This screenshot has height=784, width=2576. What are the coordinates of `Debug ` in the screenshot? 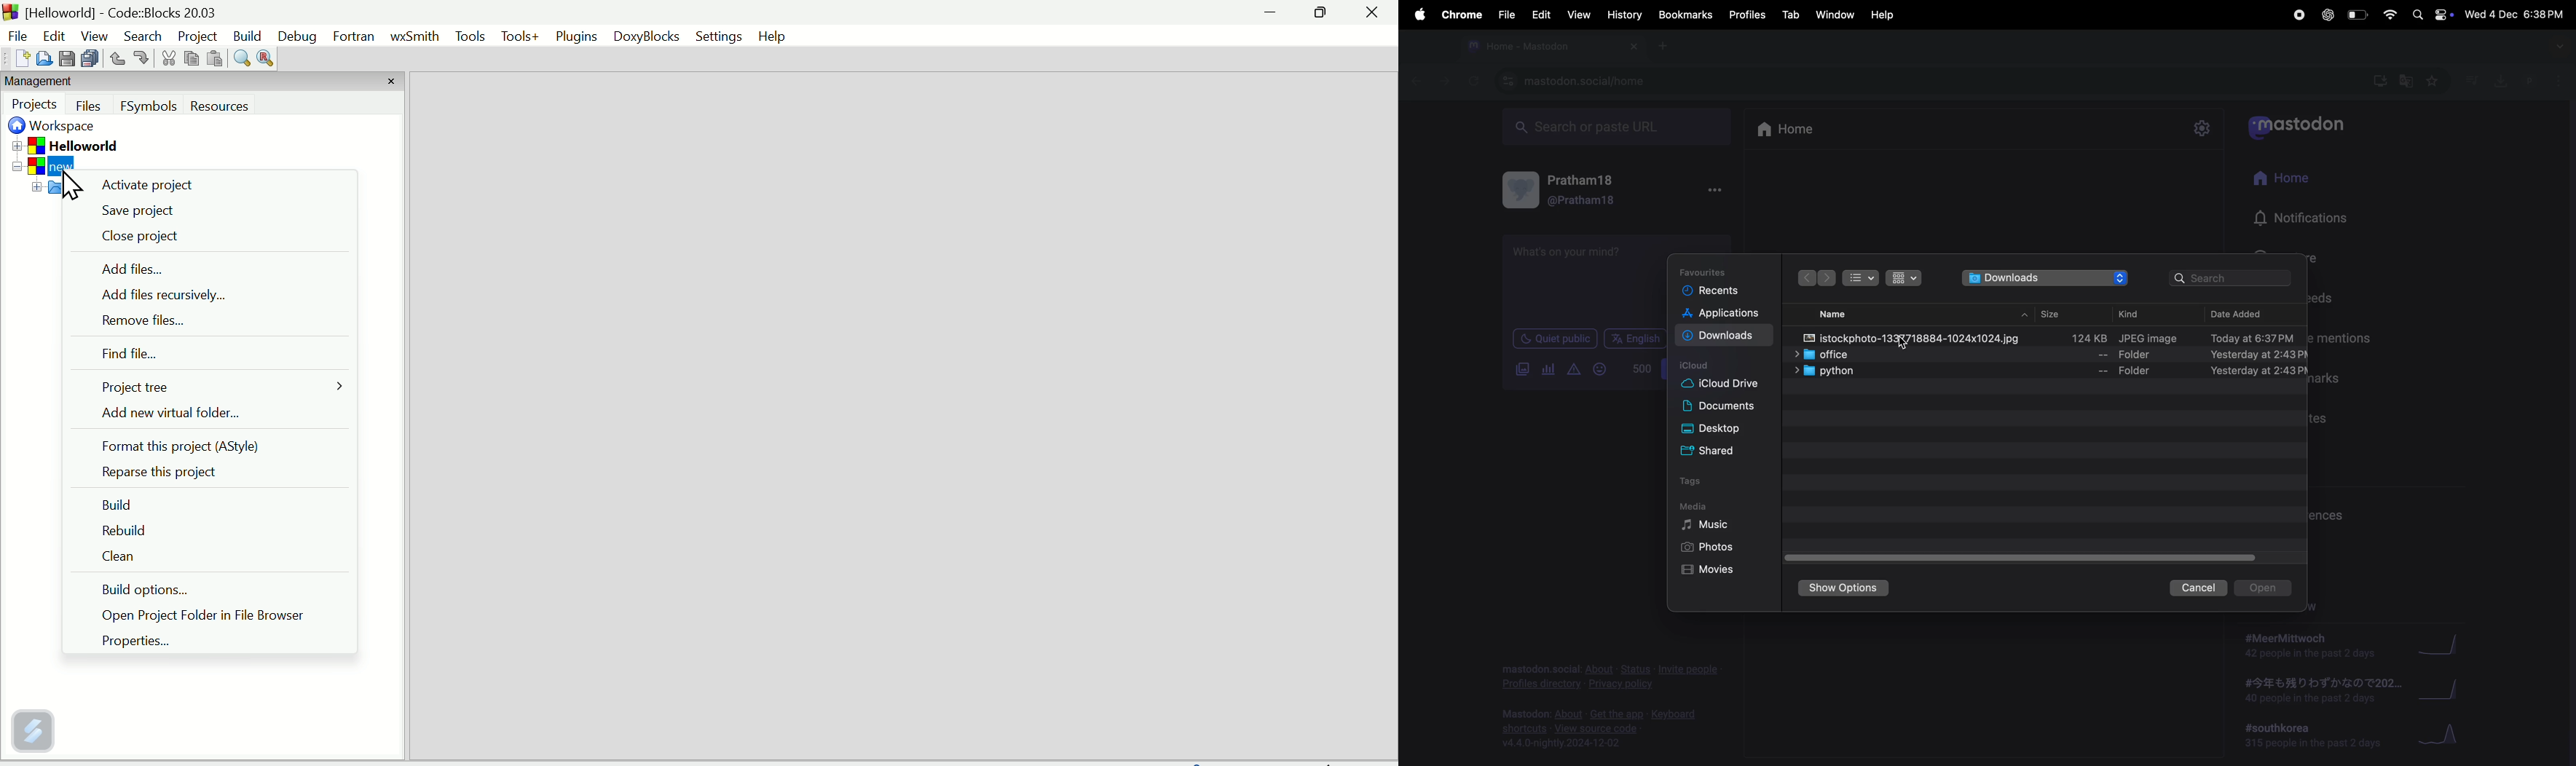 It's located at (297, 35).